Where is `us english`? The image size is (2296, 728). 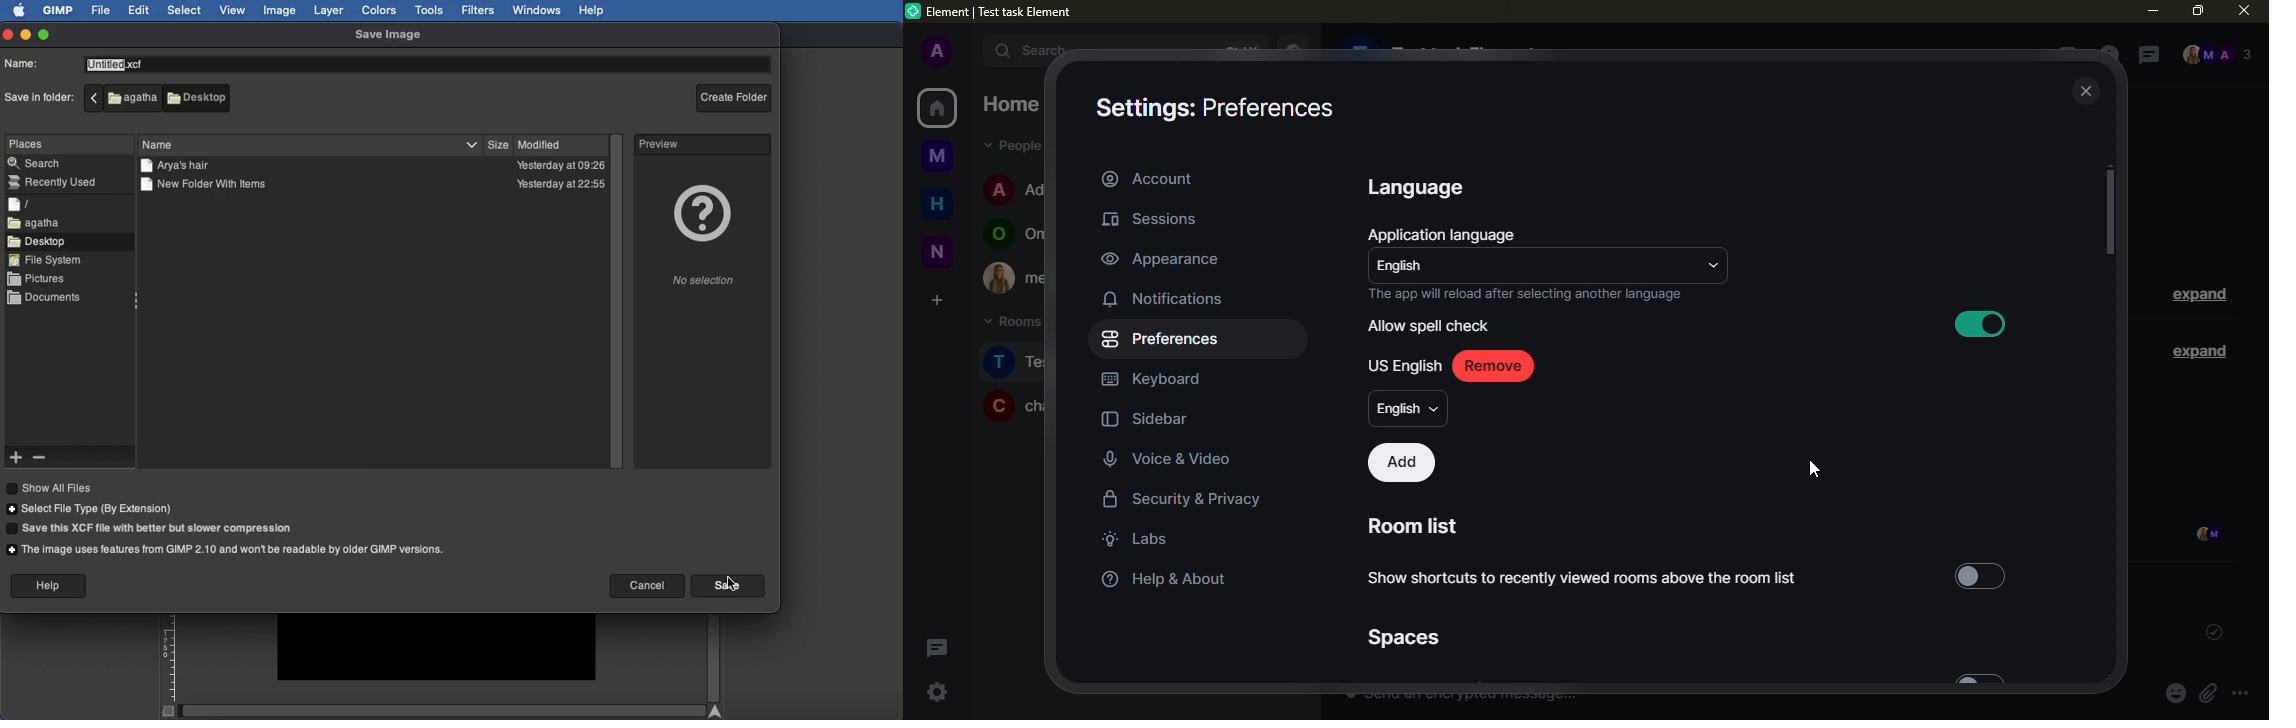 us english is located at coordinates (1404, 367).